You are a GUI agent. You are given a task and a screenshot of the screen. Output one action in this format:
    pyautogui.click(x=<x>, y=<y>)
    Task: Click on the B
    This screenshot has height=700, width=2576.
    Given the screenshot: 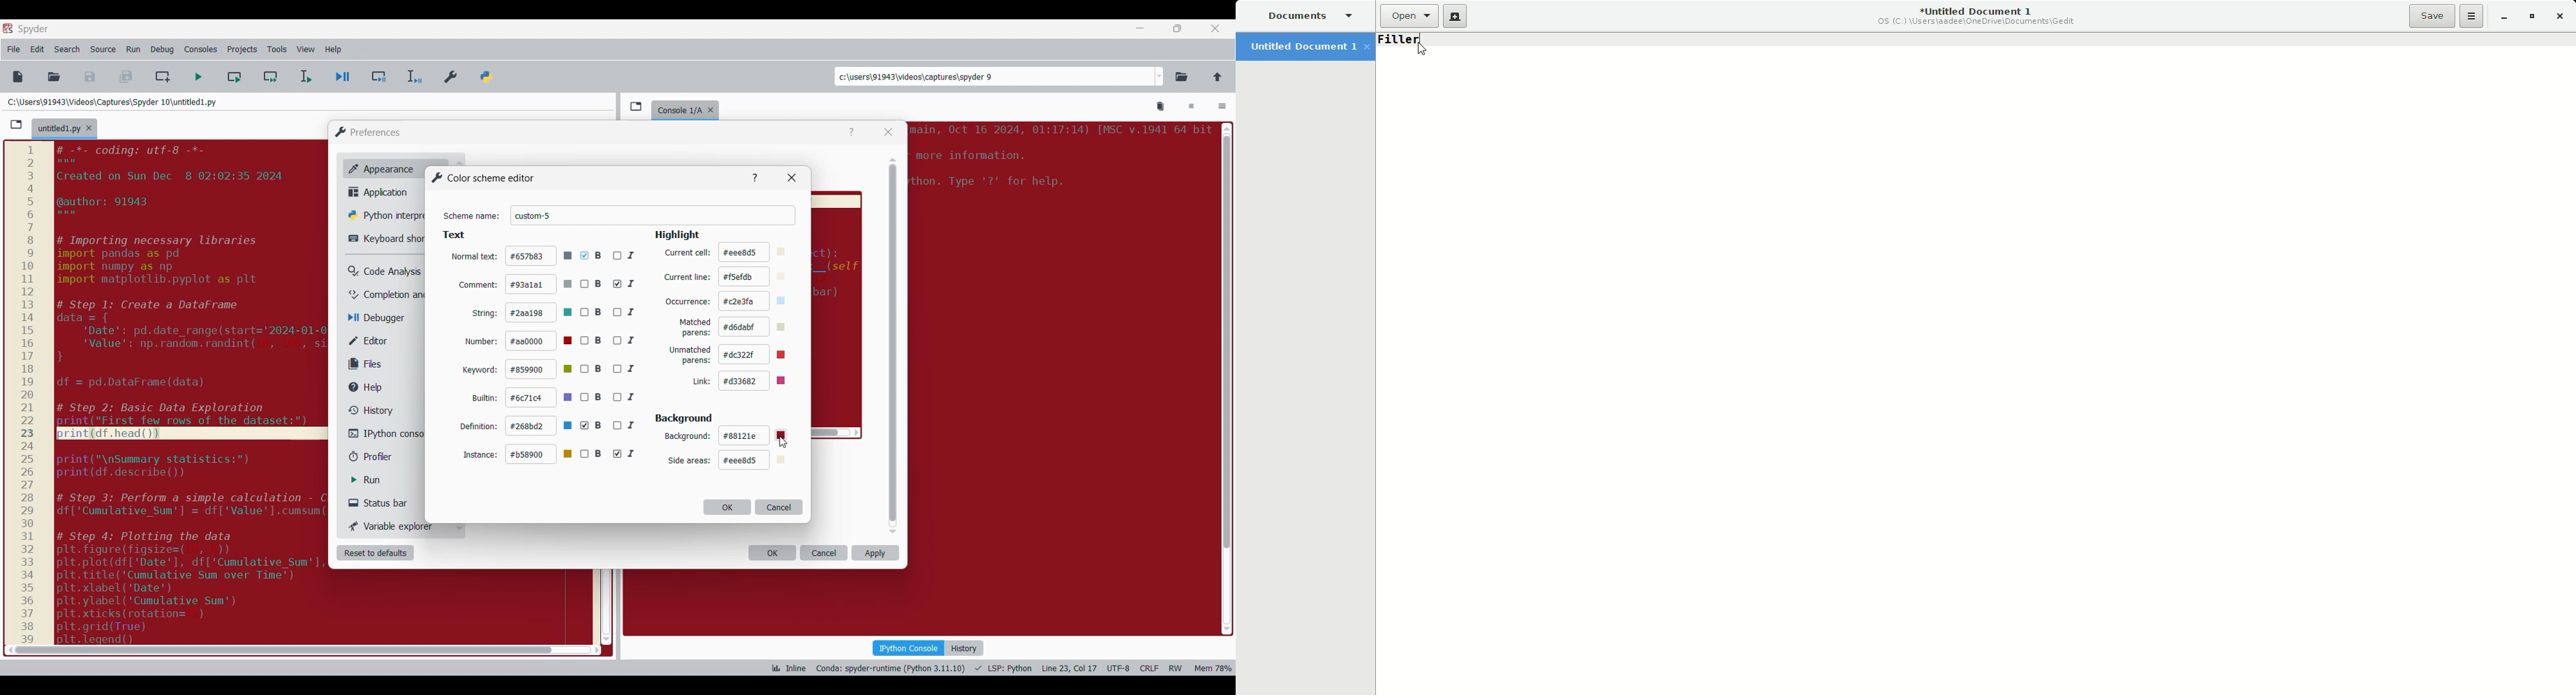 What is the action you would take?
    pyautogui.click(x=592, y=341)
    